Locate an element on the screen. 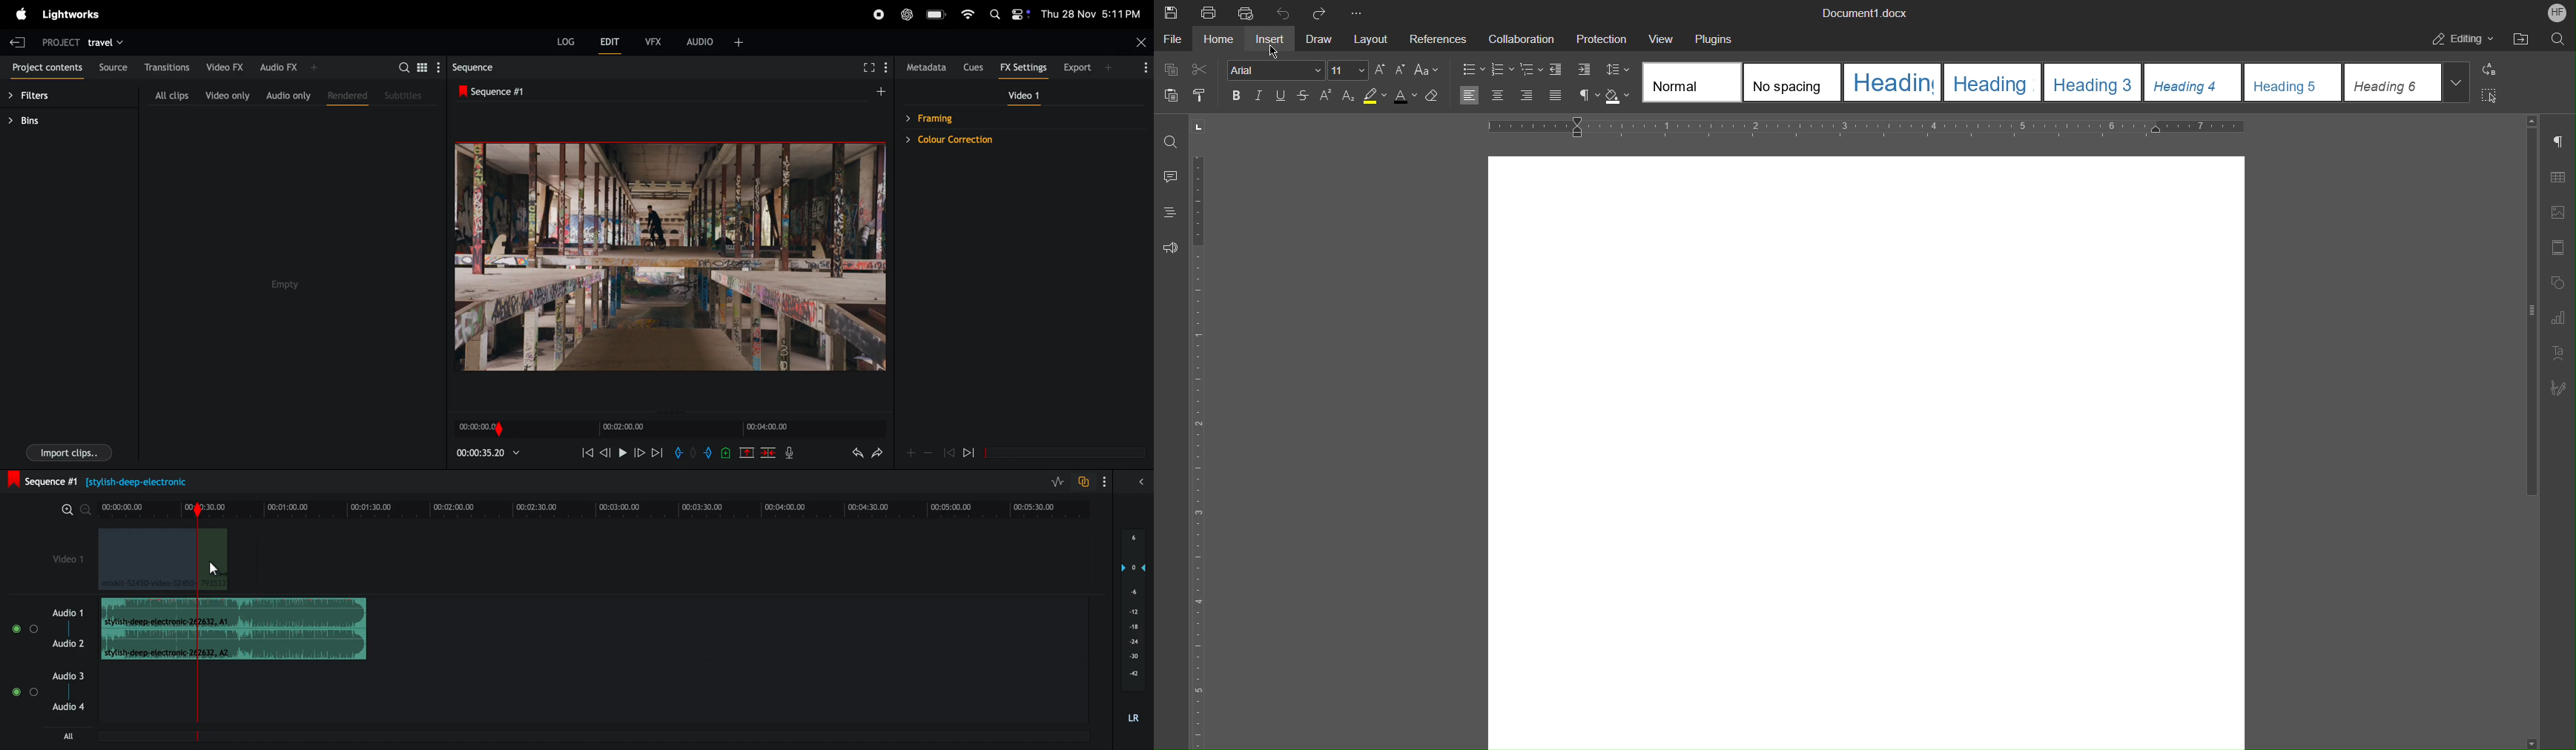 Image resolution: width=2576 pixels, height=756 pixels. video fx is located at coordinates (224, 66).